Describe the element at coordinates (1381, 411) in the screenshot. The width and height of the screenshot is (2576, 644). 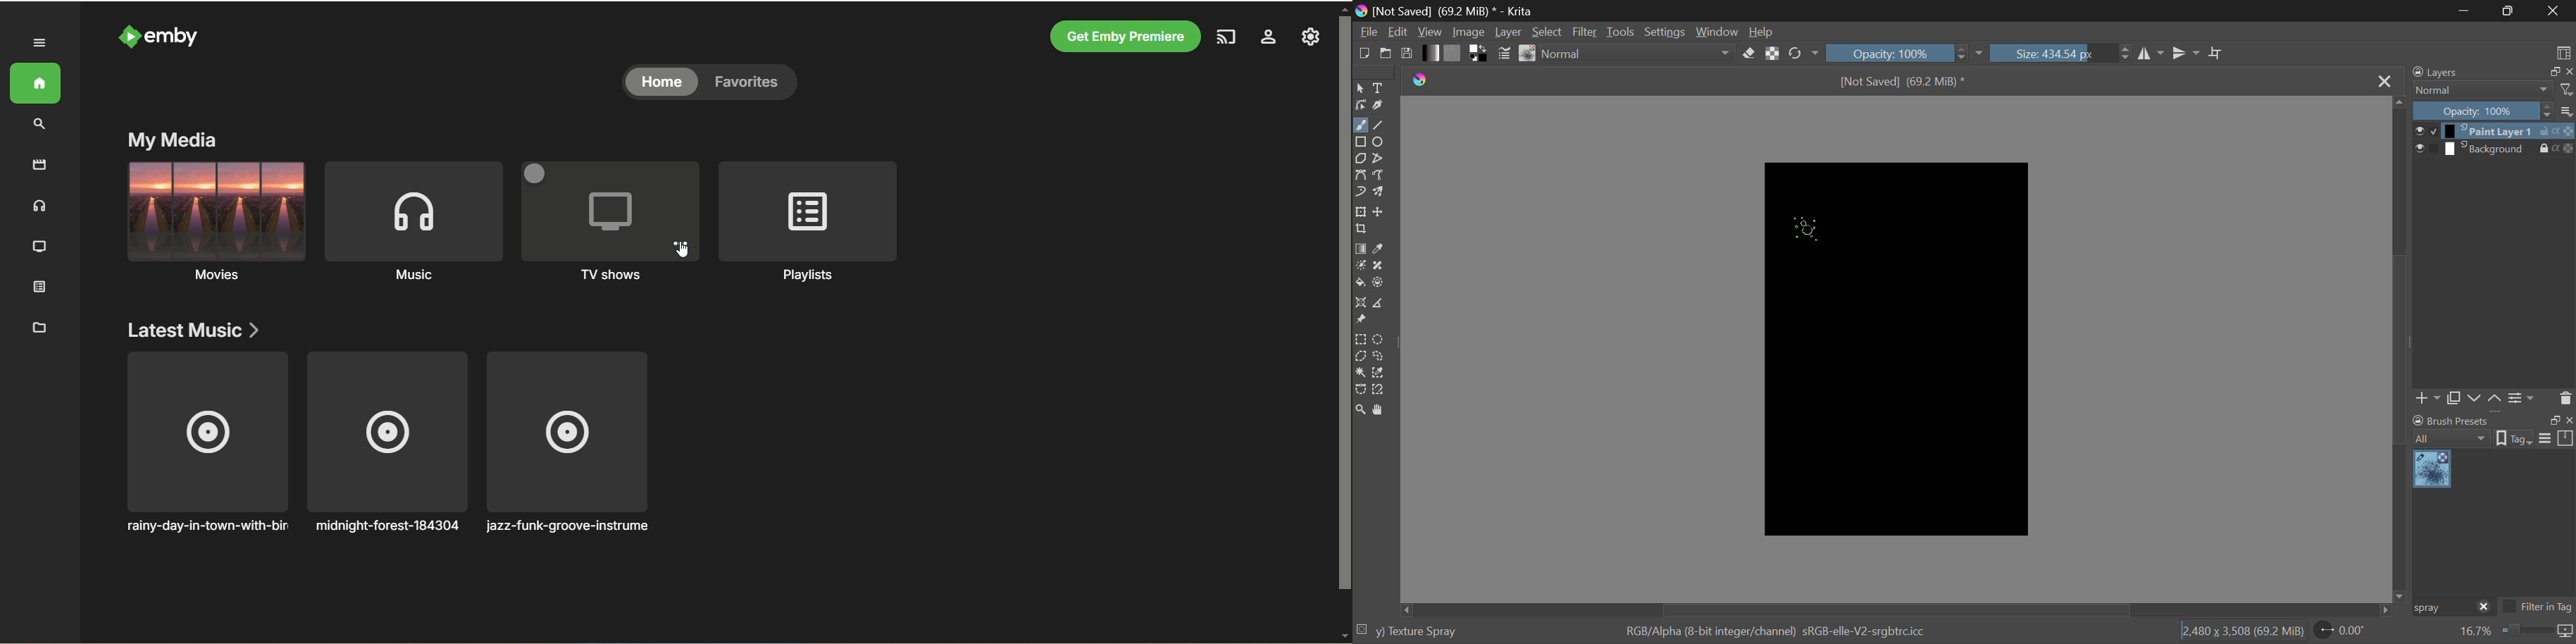
I see `Pan` at that location.